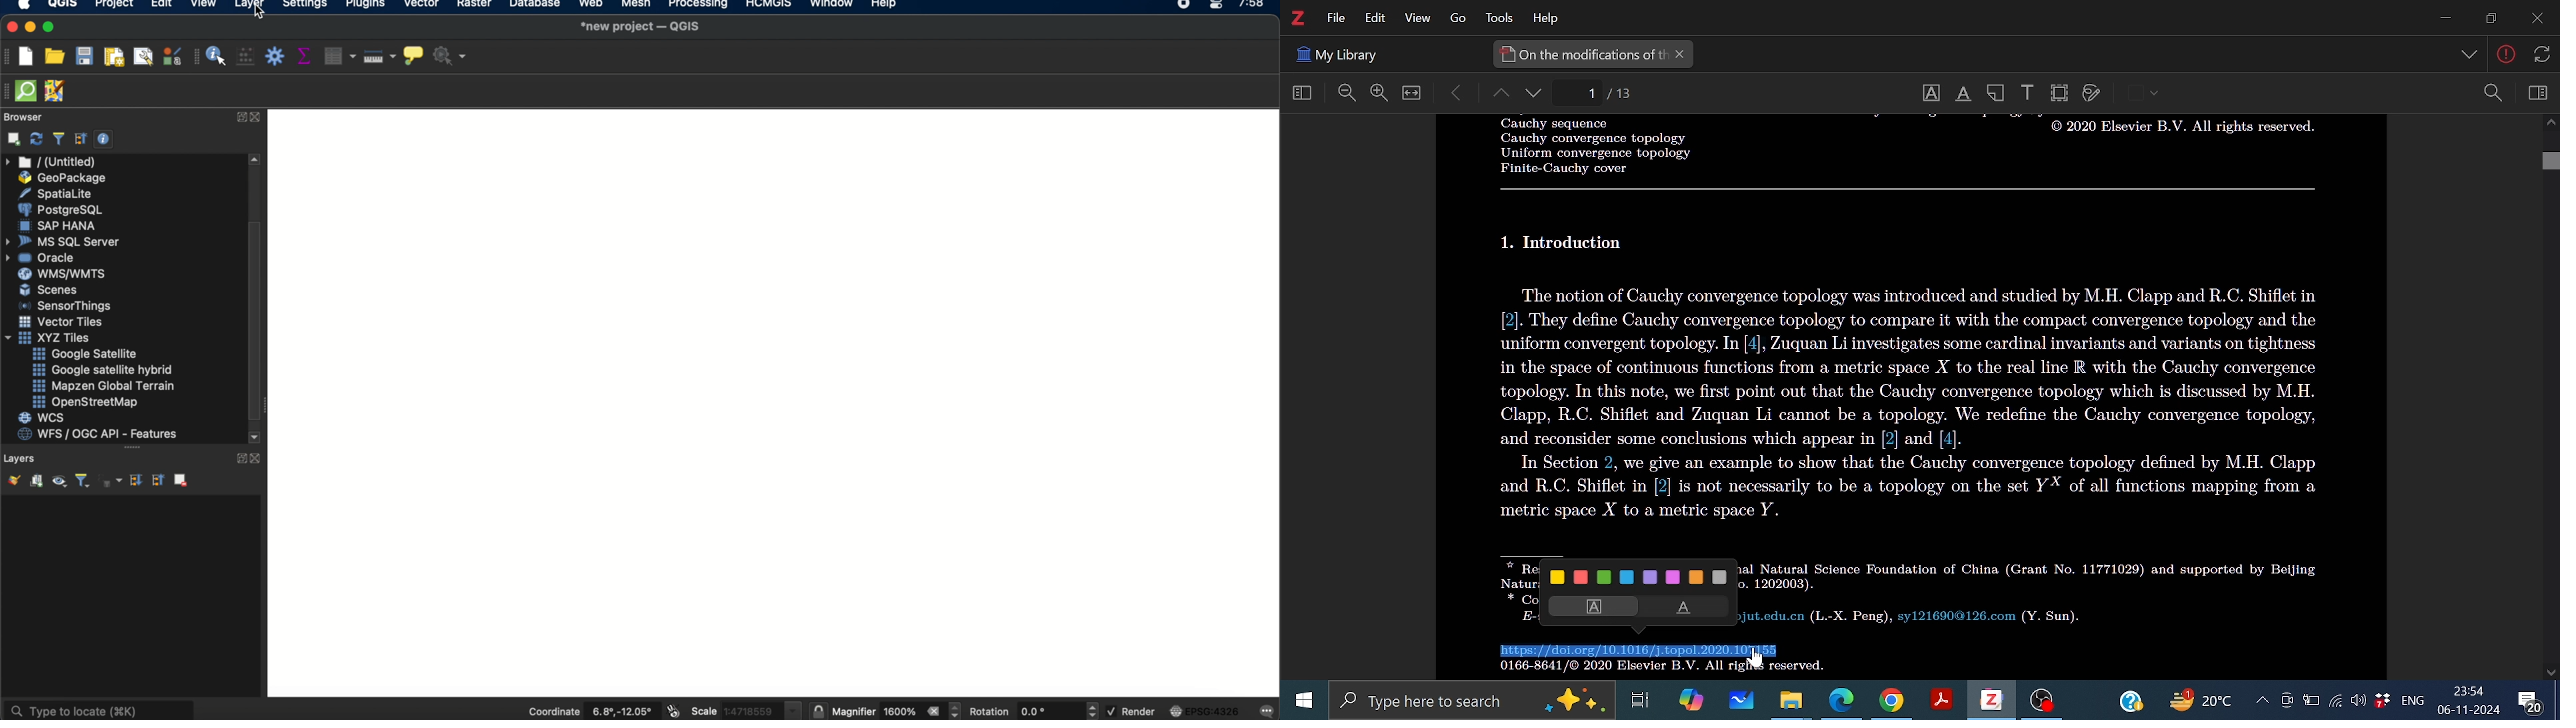  Describe the element at coordinates (203, 5) in the screenshot. I see `view` at that location.